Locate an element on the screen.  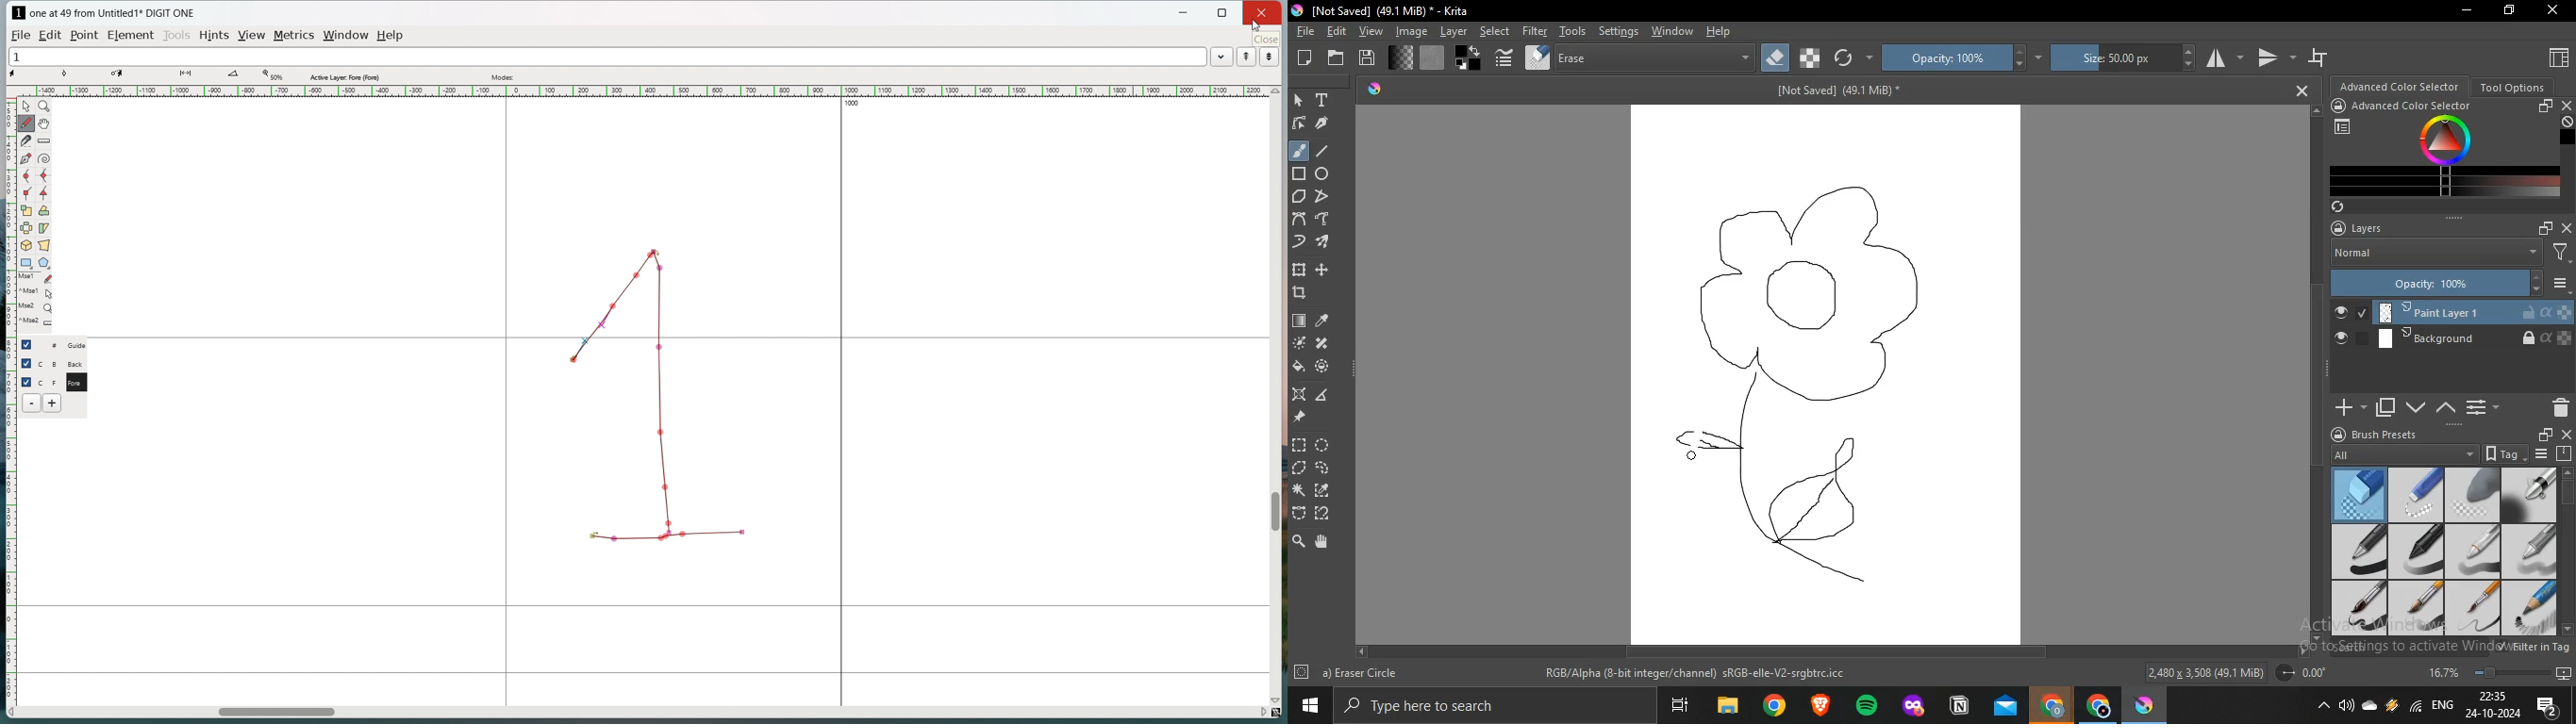
add a point then drag out its control points is located at coordinates (26, 158).